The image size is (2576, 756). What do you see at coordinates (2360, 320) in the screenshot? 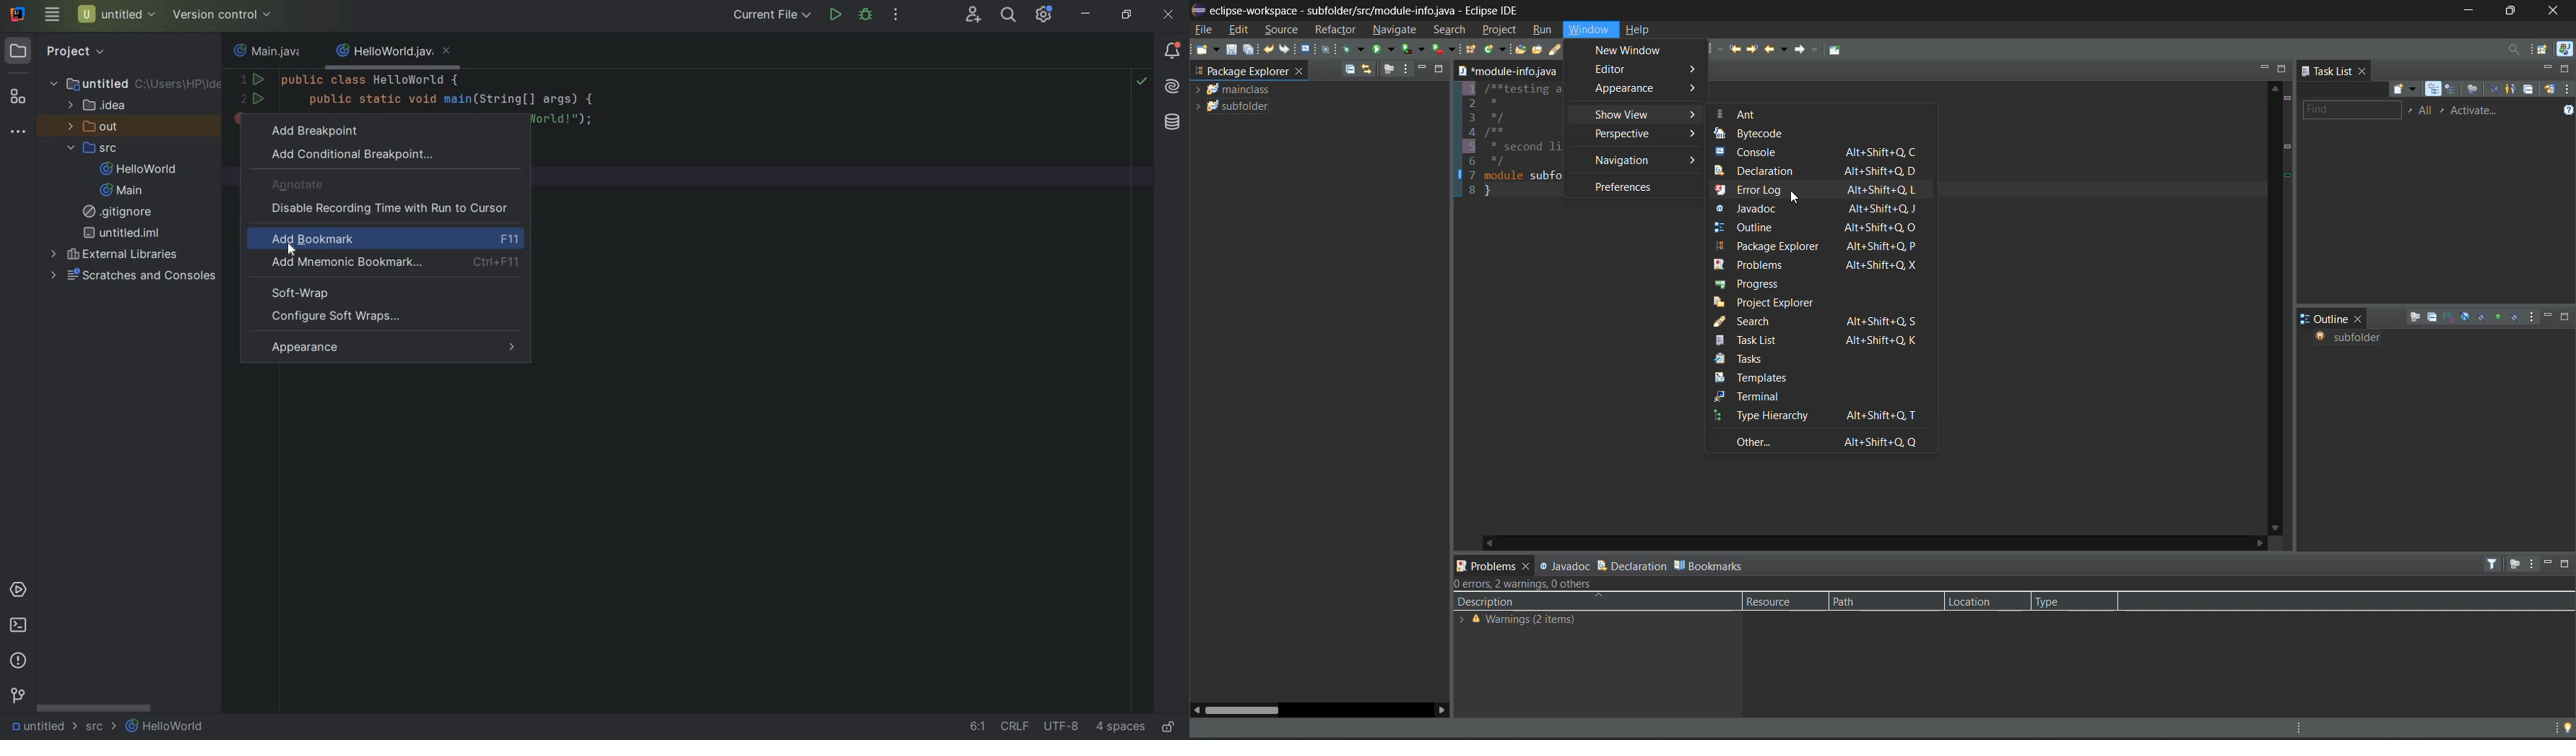
I see `close` at bounding box center [2360, 320].